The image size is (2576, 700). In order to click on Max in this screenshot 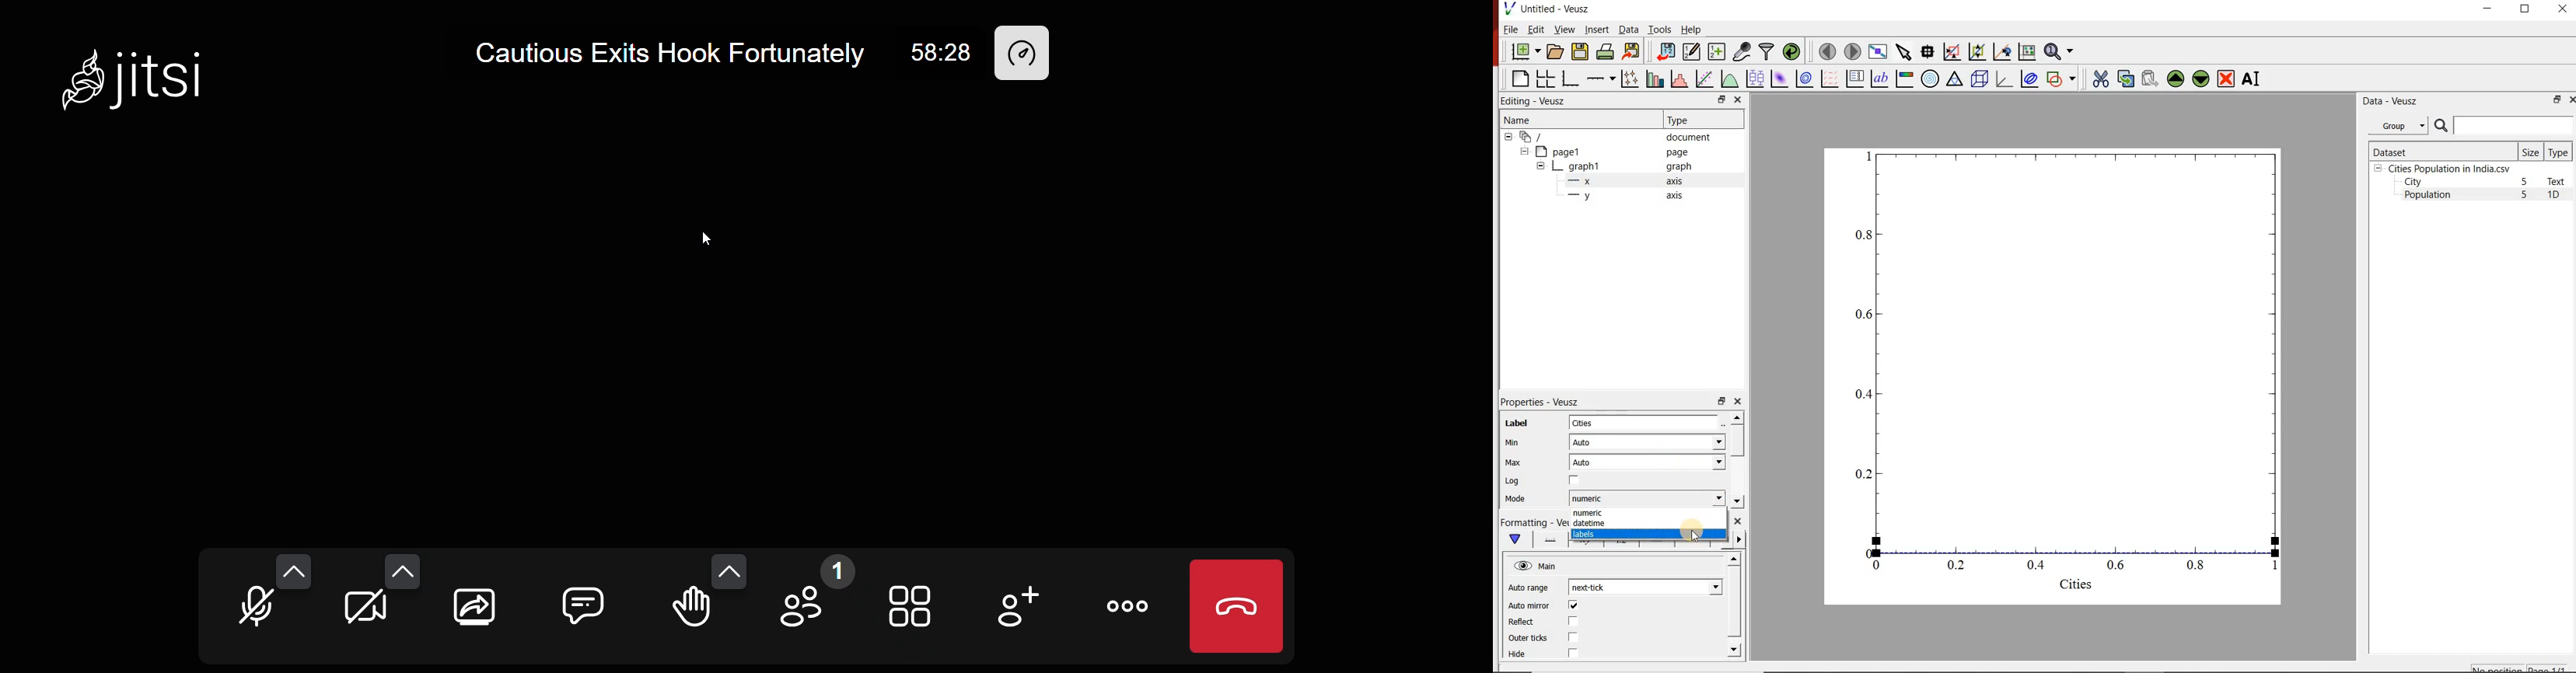, I will do `click(1512, 462)`.